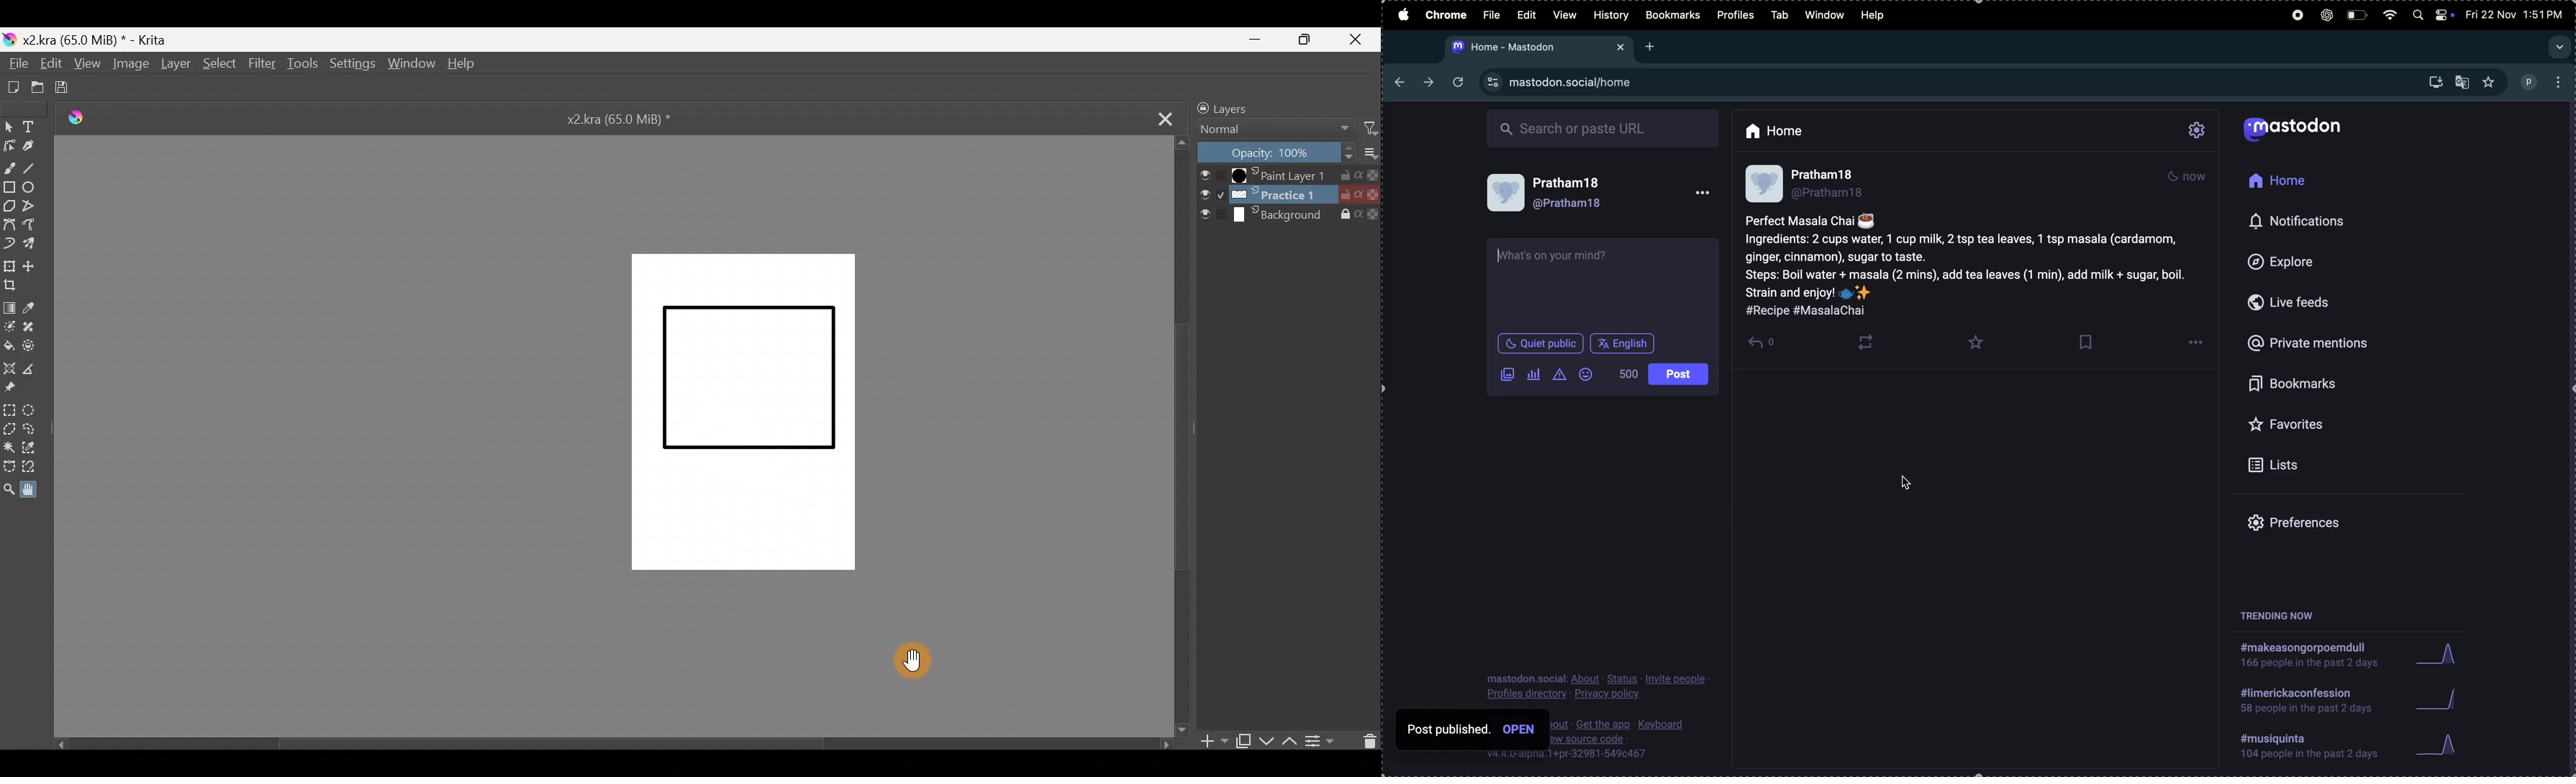 The height and width of the screenshot is (784, 2576). Describe the element at coordinates (2559, 48) in the screenshot. I see `search tab` at that location.